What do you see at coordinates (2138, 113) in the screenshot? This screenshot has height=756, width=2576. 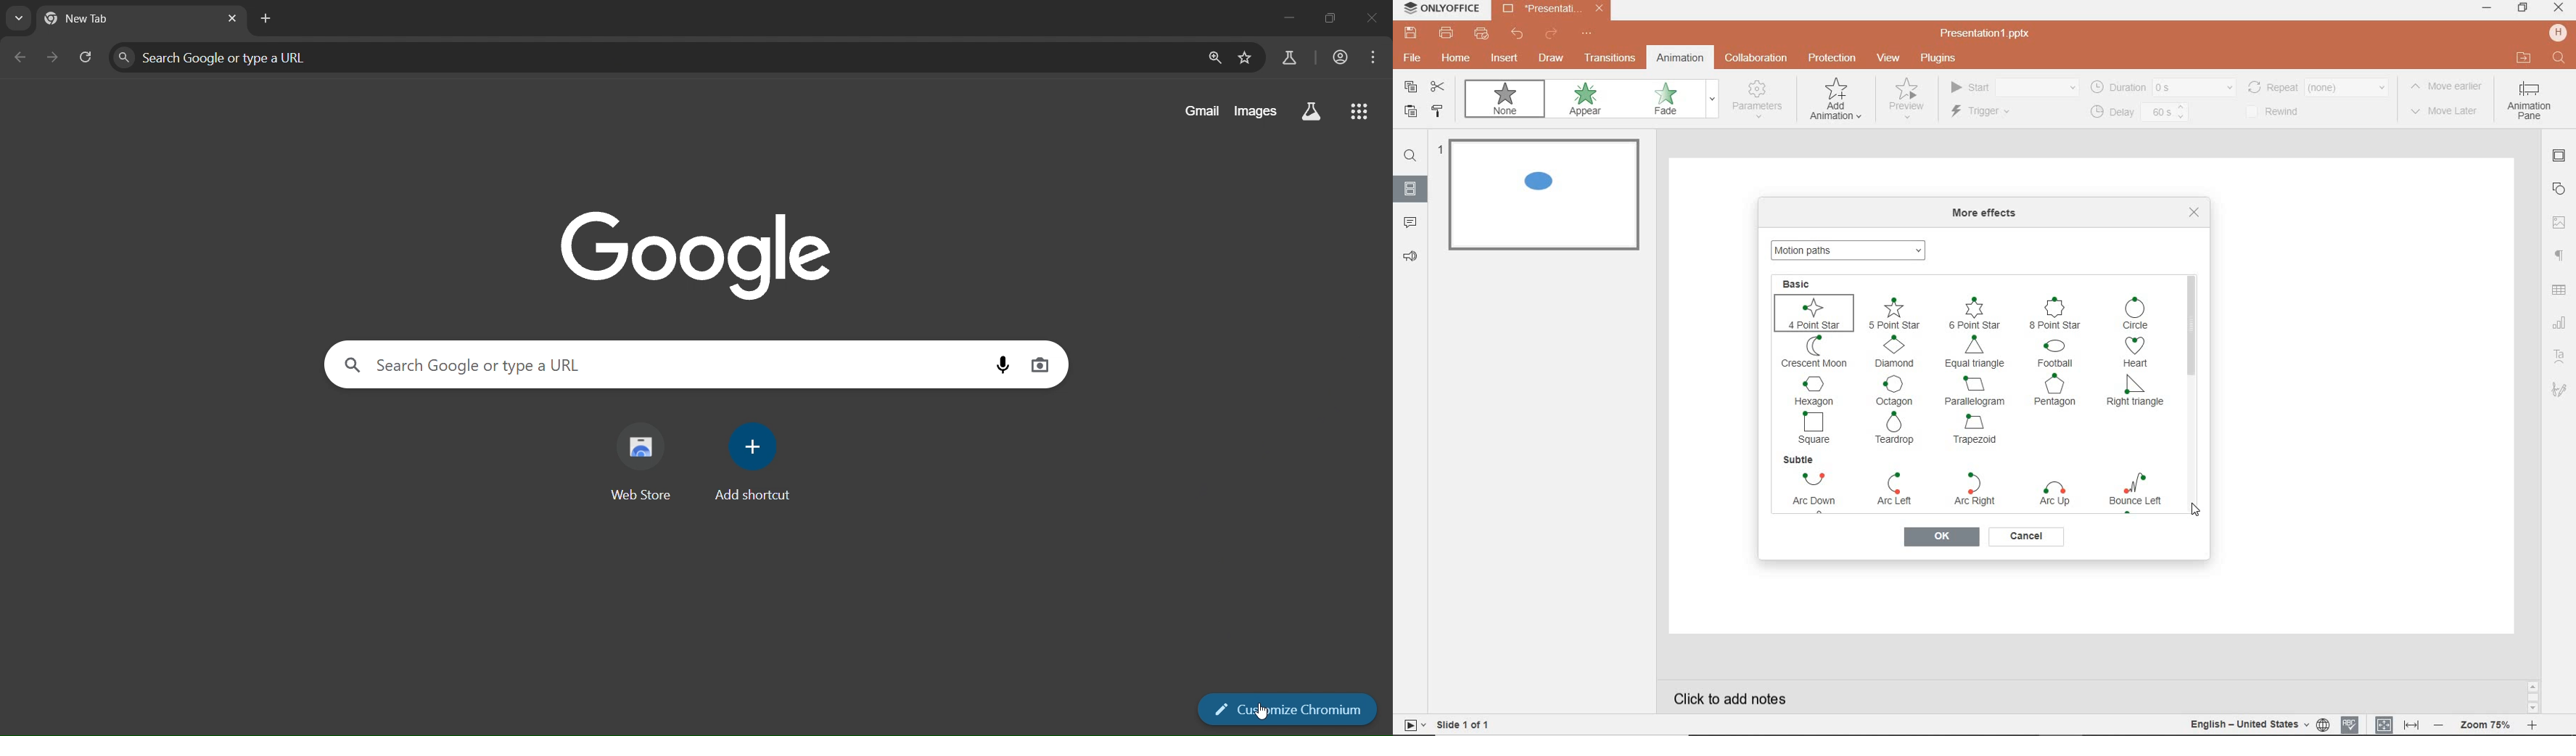 I see `delay` at bounding box center [2138, 113].